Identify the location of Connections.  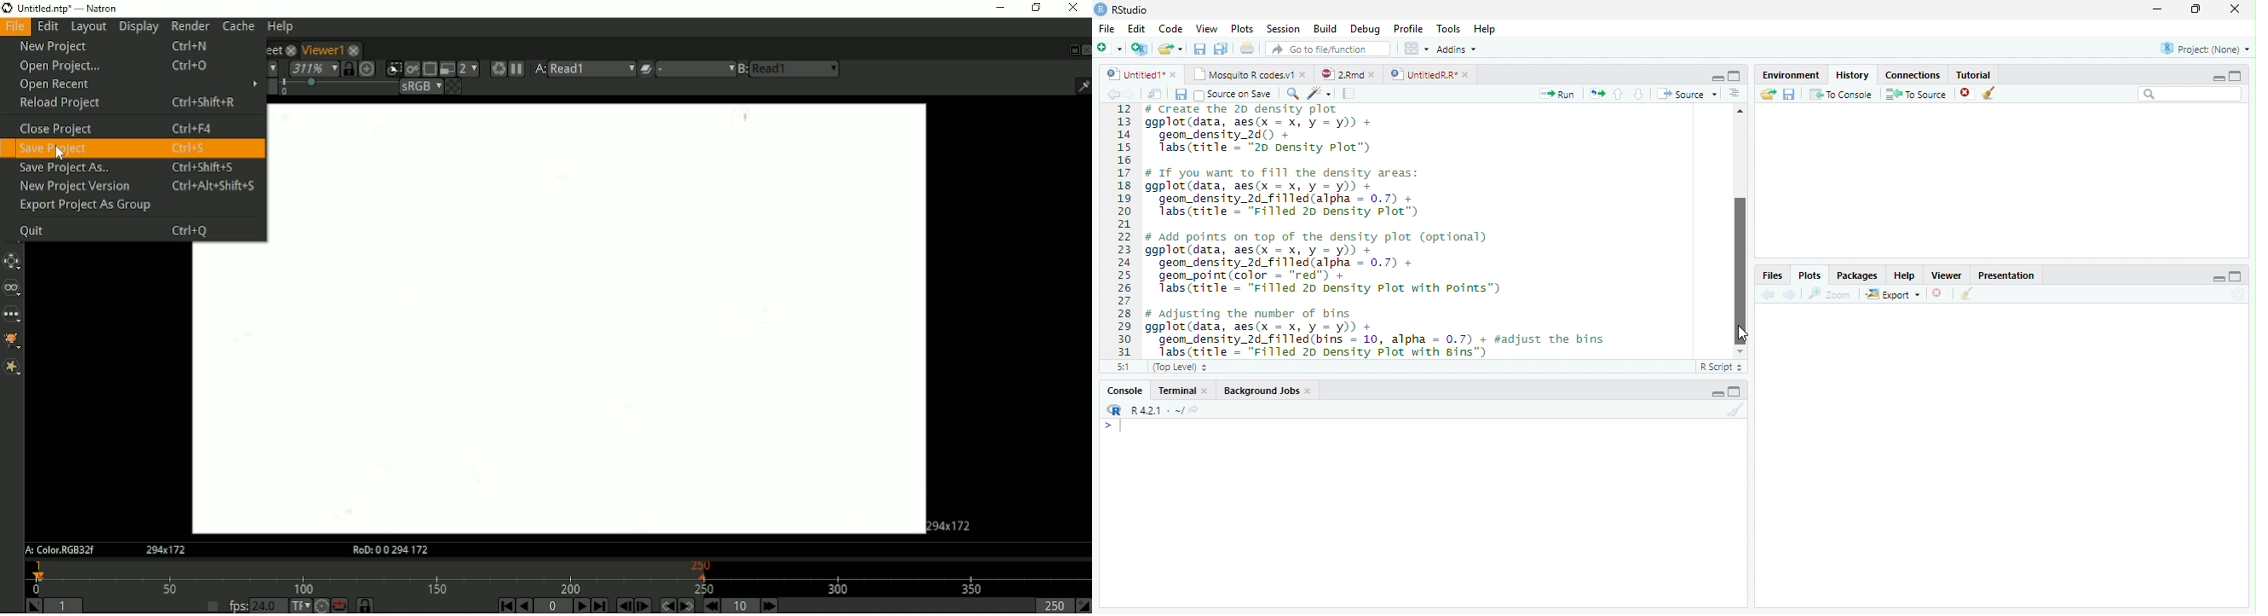
(1914, 76).